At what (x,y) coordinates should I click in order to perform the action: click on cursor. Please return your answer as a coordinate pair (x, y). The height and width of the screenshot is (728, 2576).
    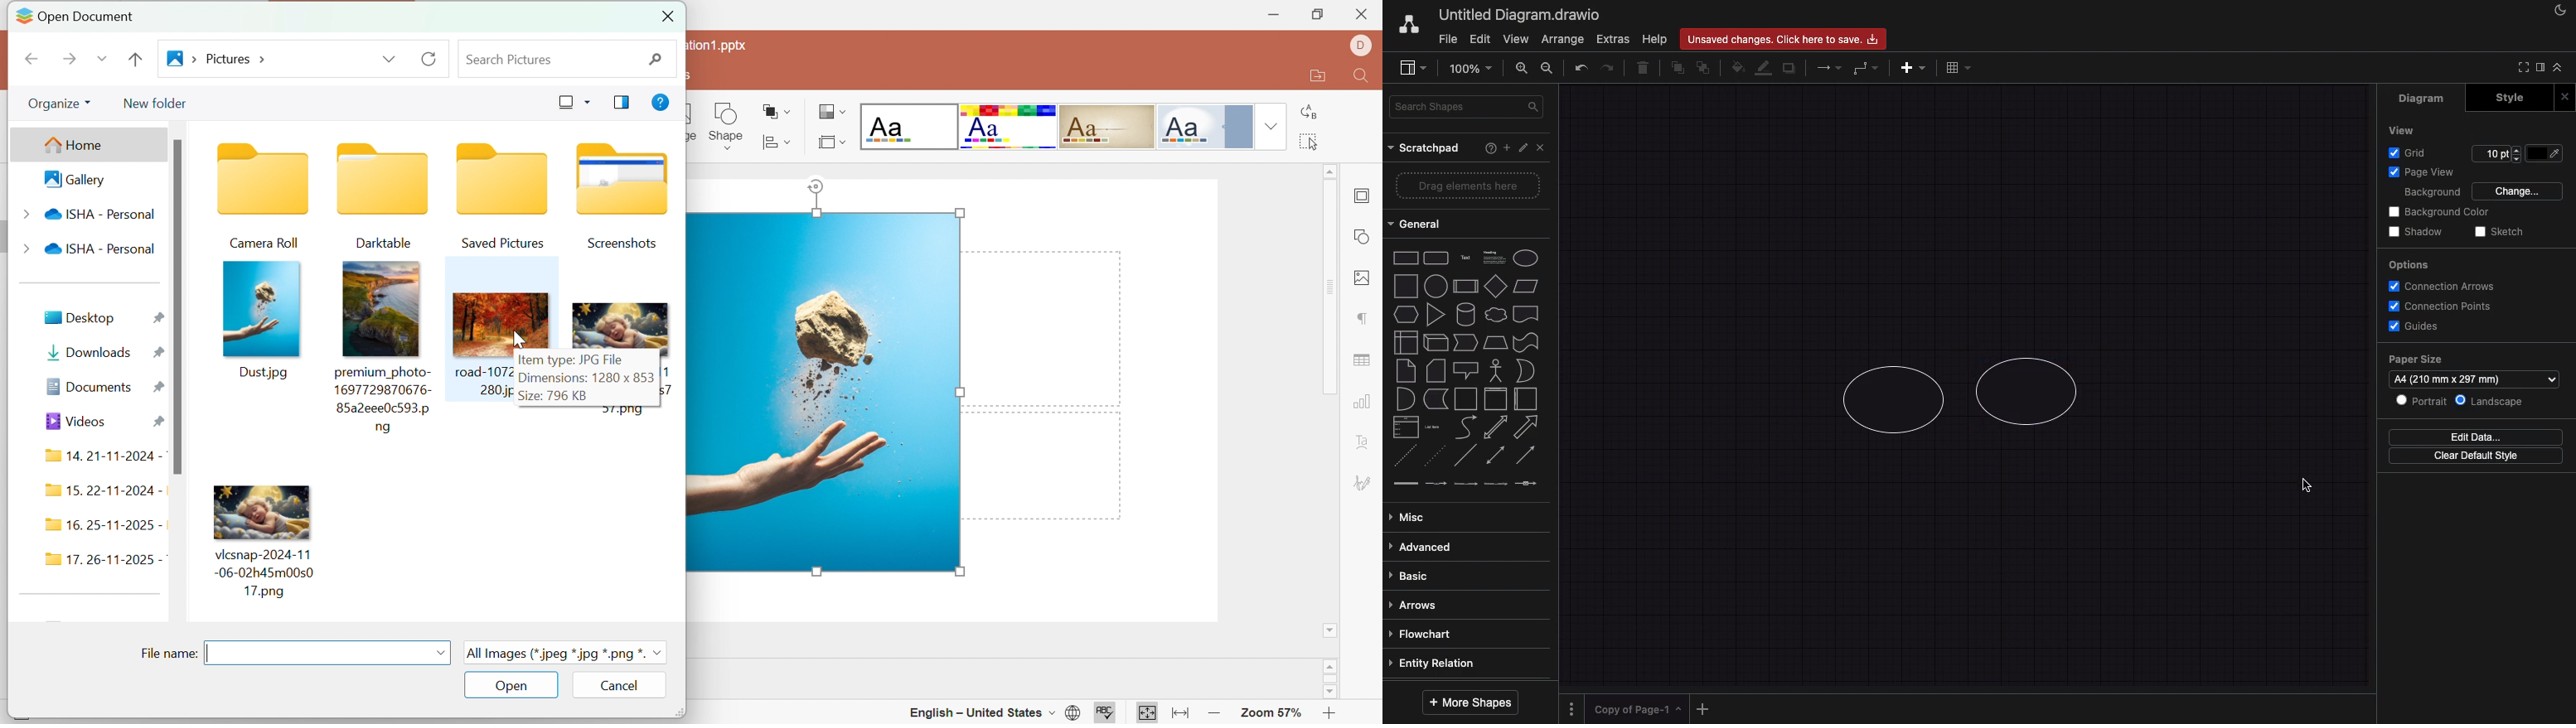
    Looking at the image, I should click on (2304, 485).